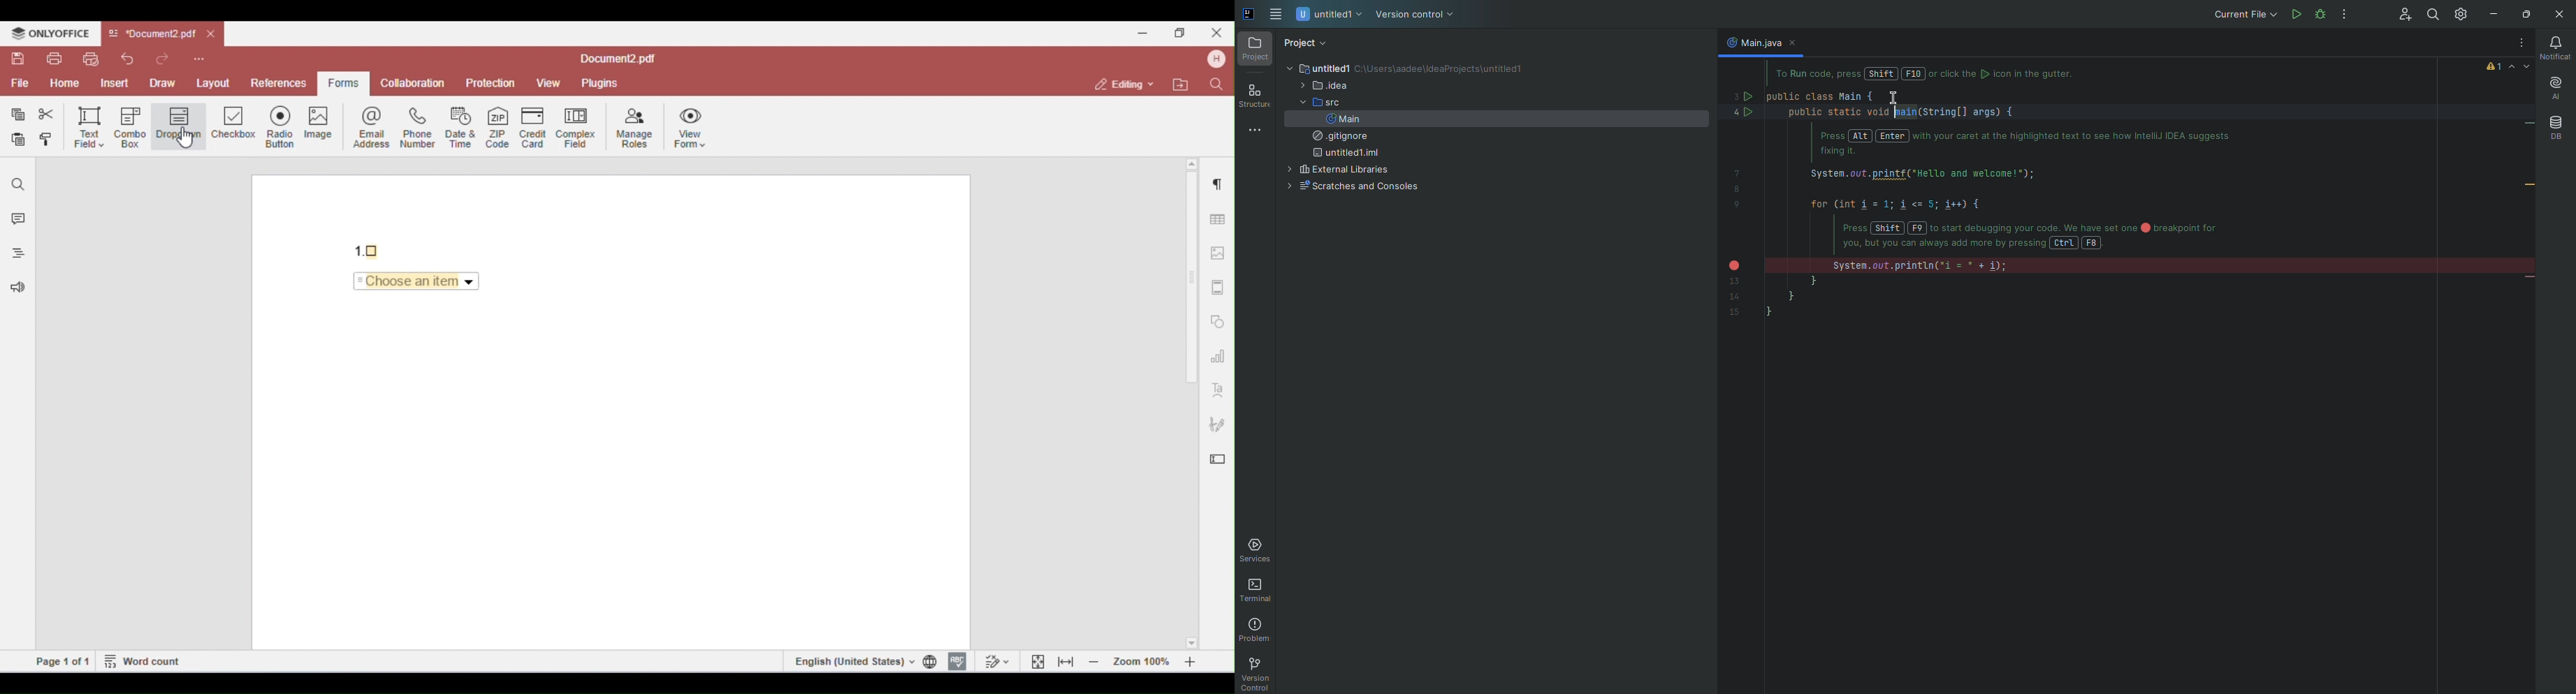 Image resolution: width=2576 pixels, height=700 pixels. I want to click on Code With Me, so click(2400, 15).